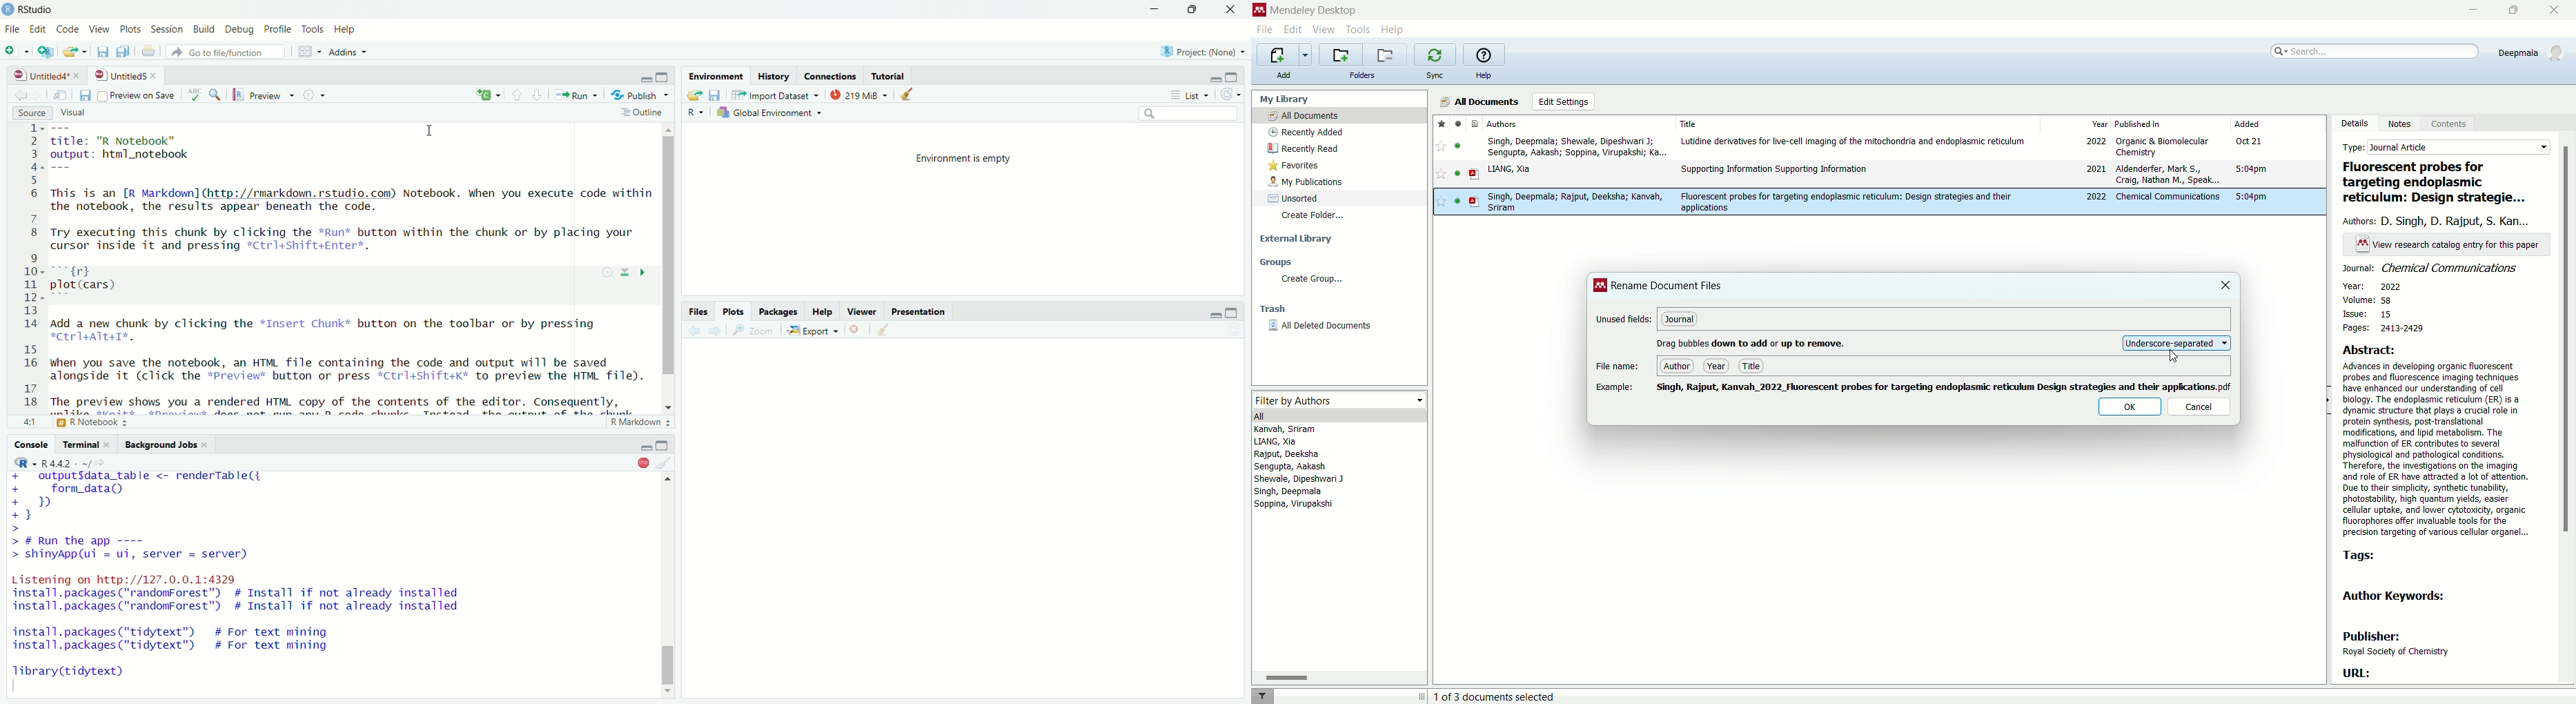 The height and width of the screenshot is (728, 2576). What do you see at coordinates (60, 462) in the screenshot?
I see `R language version - R 4.4.1` at bounding box center [60, 462].